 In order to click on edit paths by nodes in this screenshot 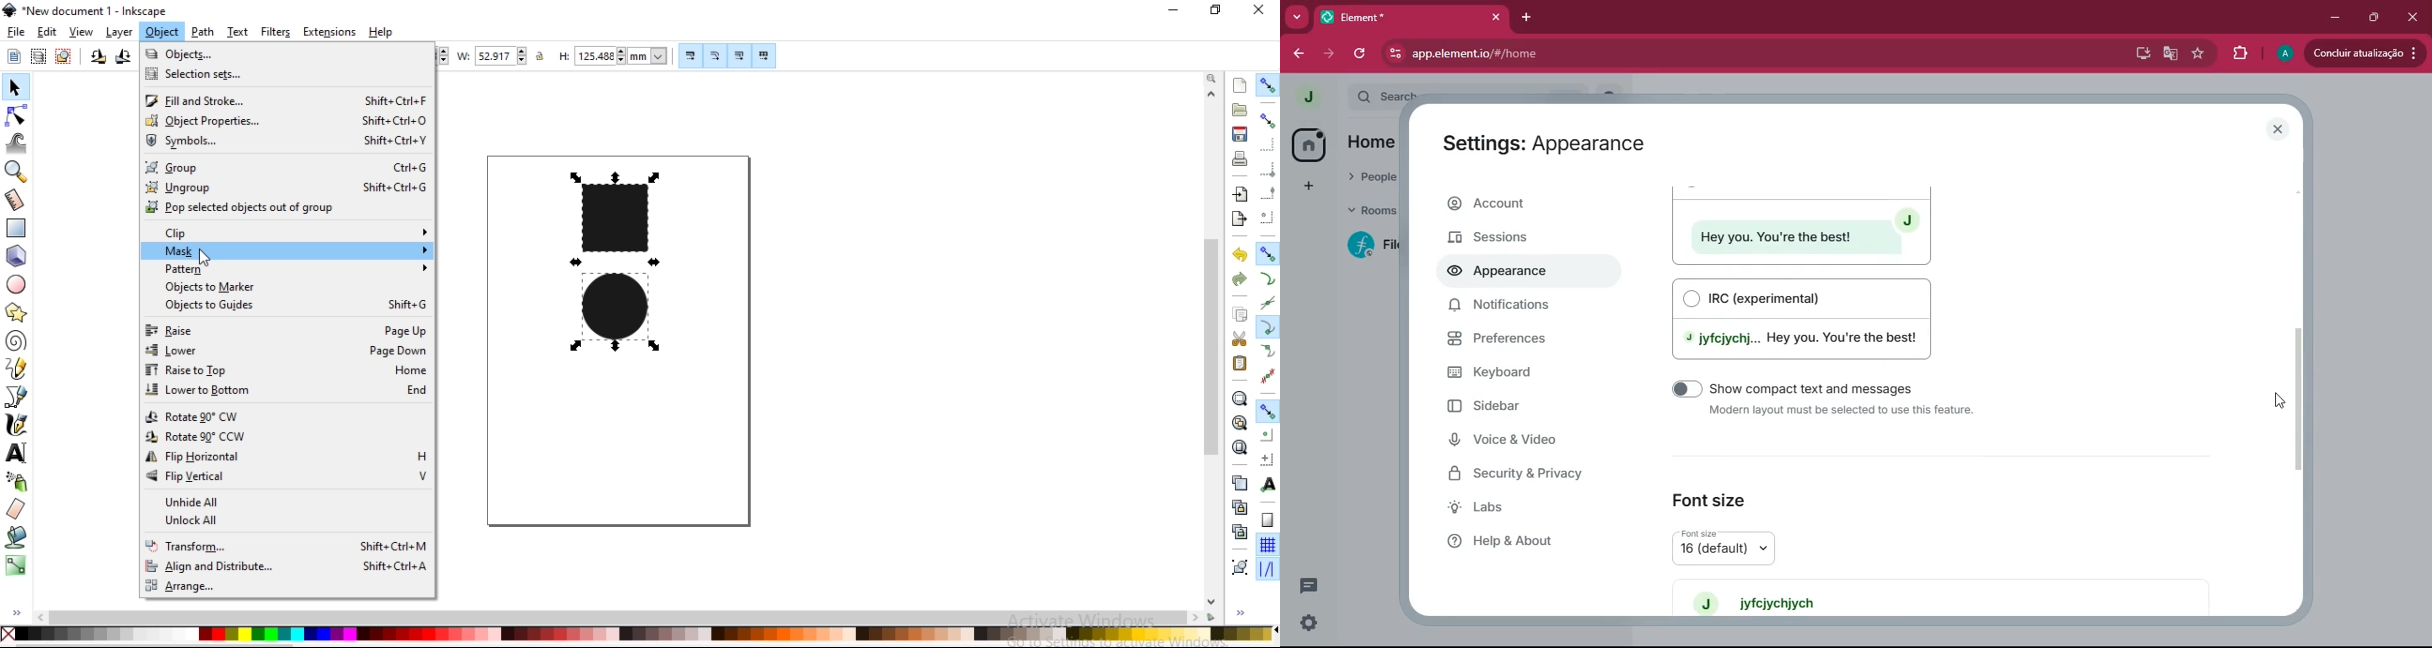, I will do `click(19, 116)`.